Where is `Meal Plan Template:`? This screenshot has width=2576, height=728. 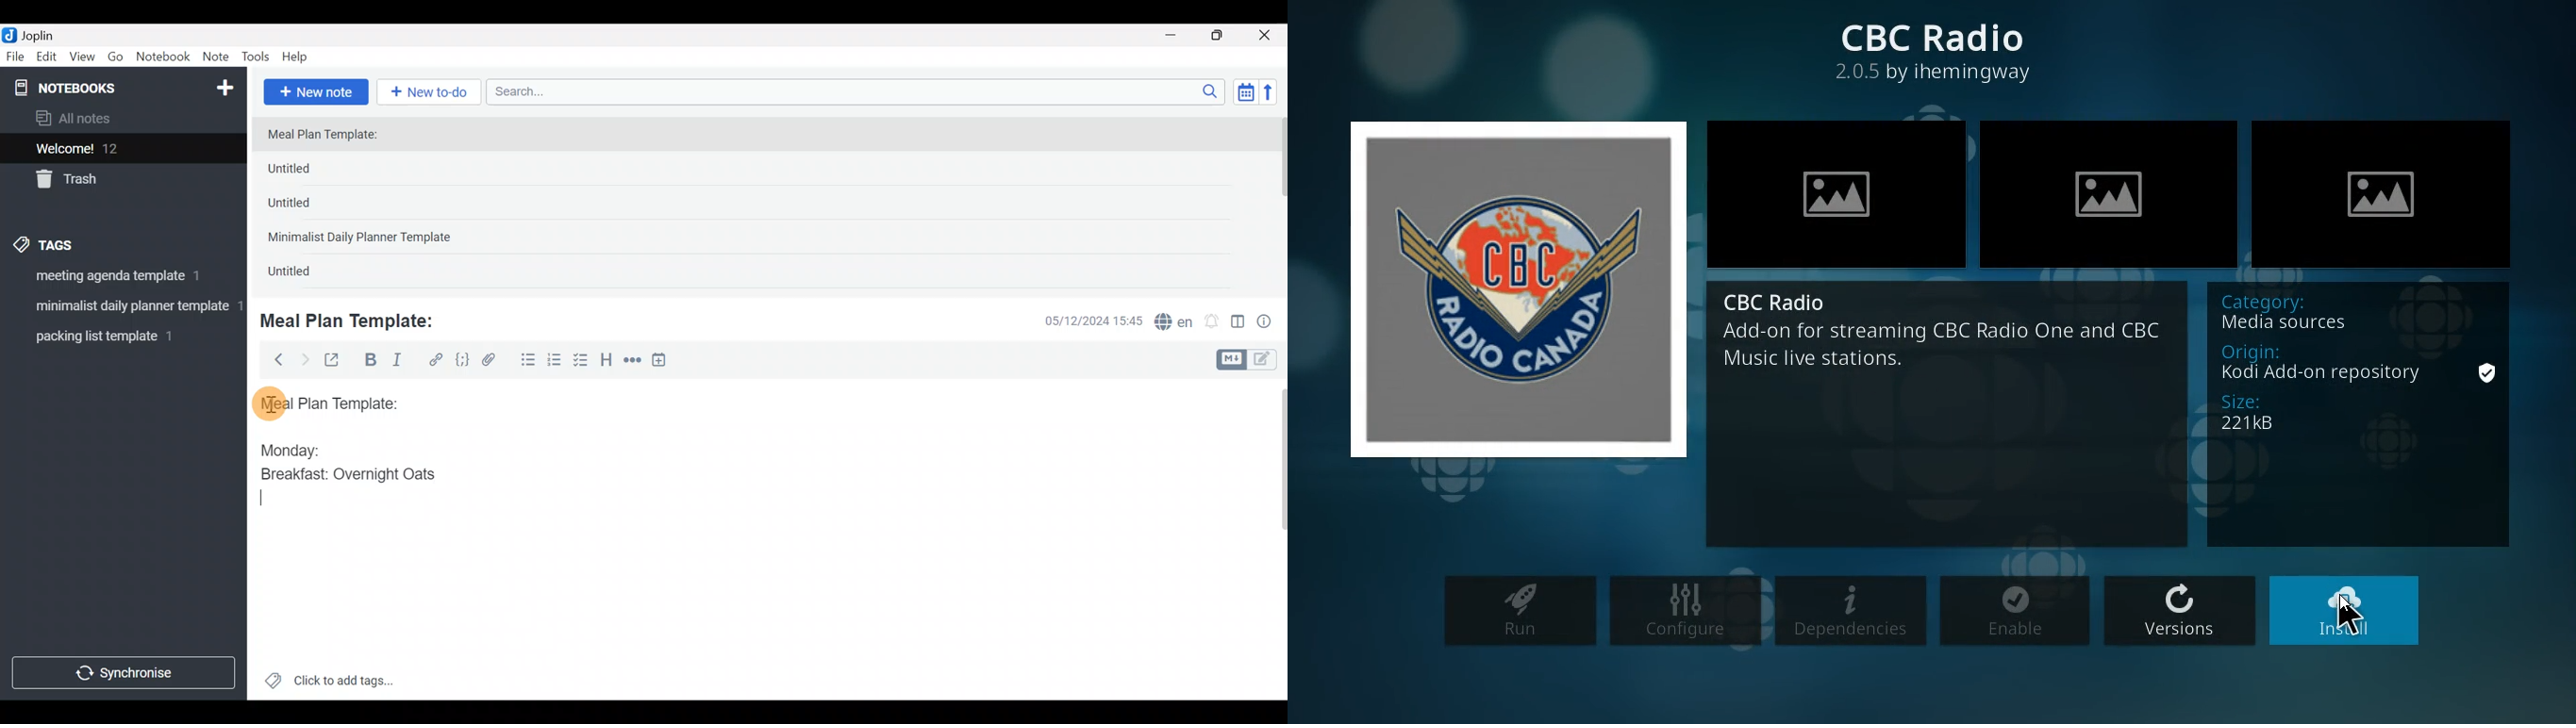
Meal Plan Template: is located at coordinates (331, 135).